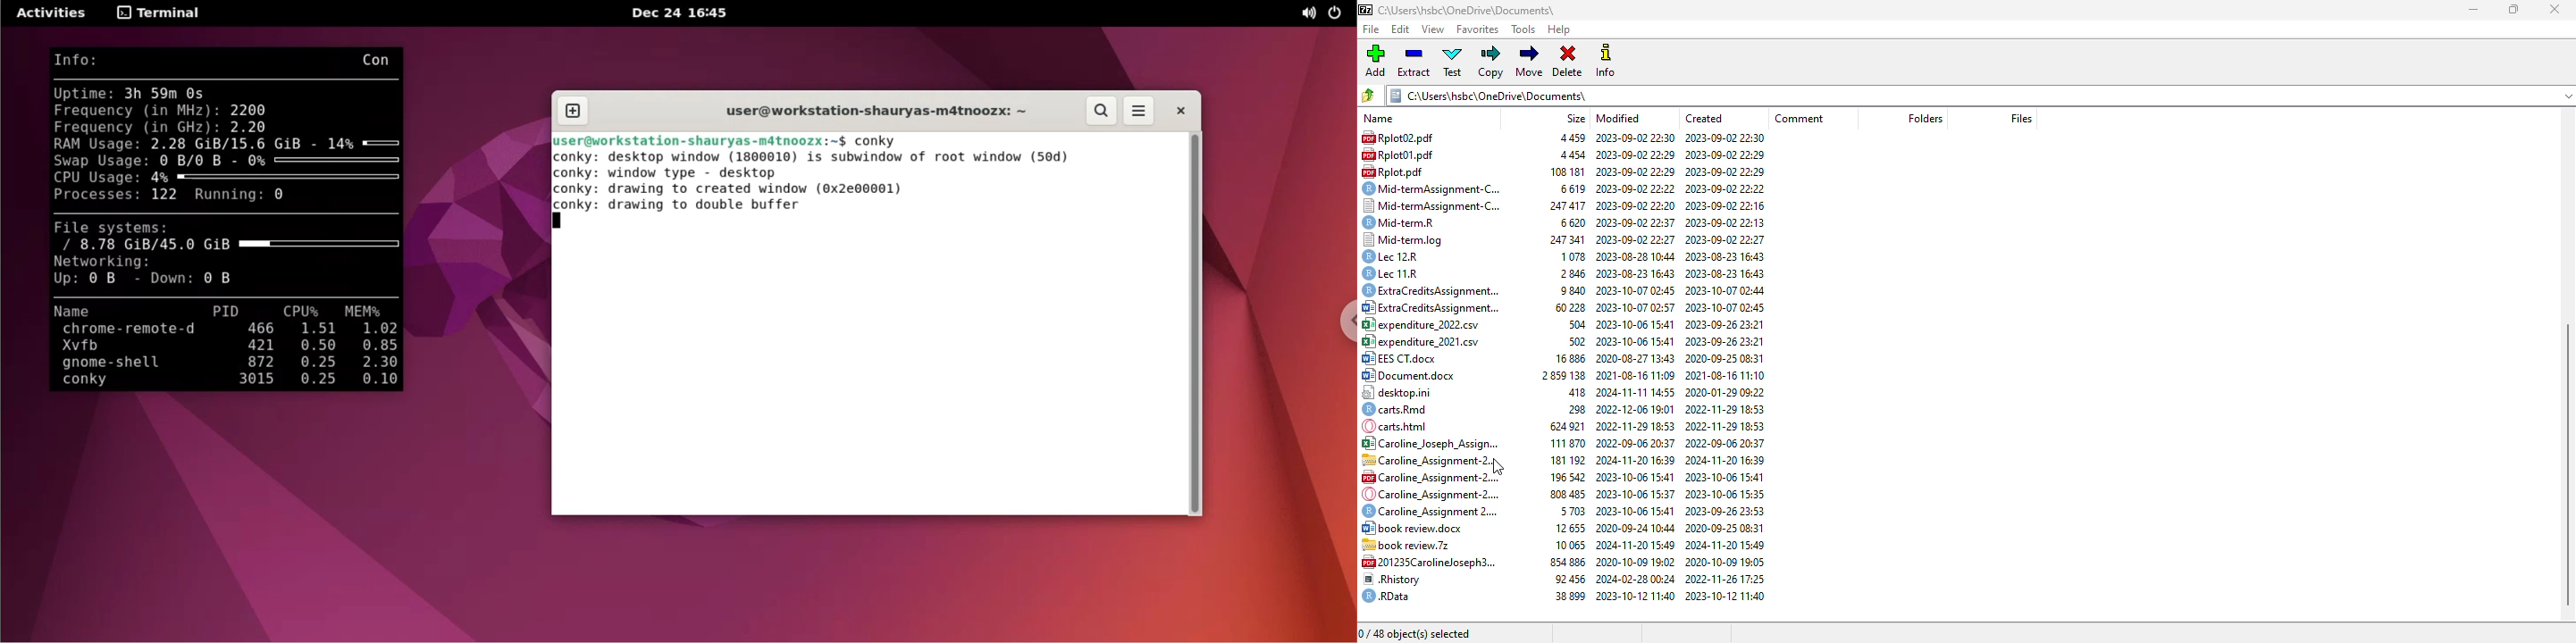 This screenshot has width=2576, height=644. I want to click on  Mid-termAssignment-C..., so click(1432, 205).